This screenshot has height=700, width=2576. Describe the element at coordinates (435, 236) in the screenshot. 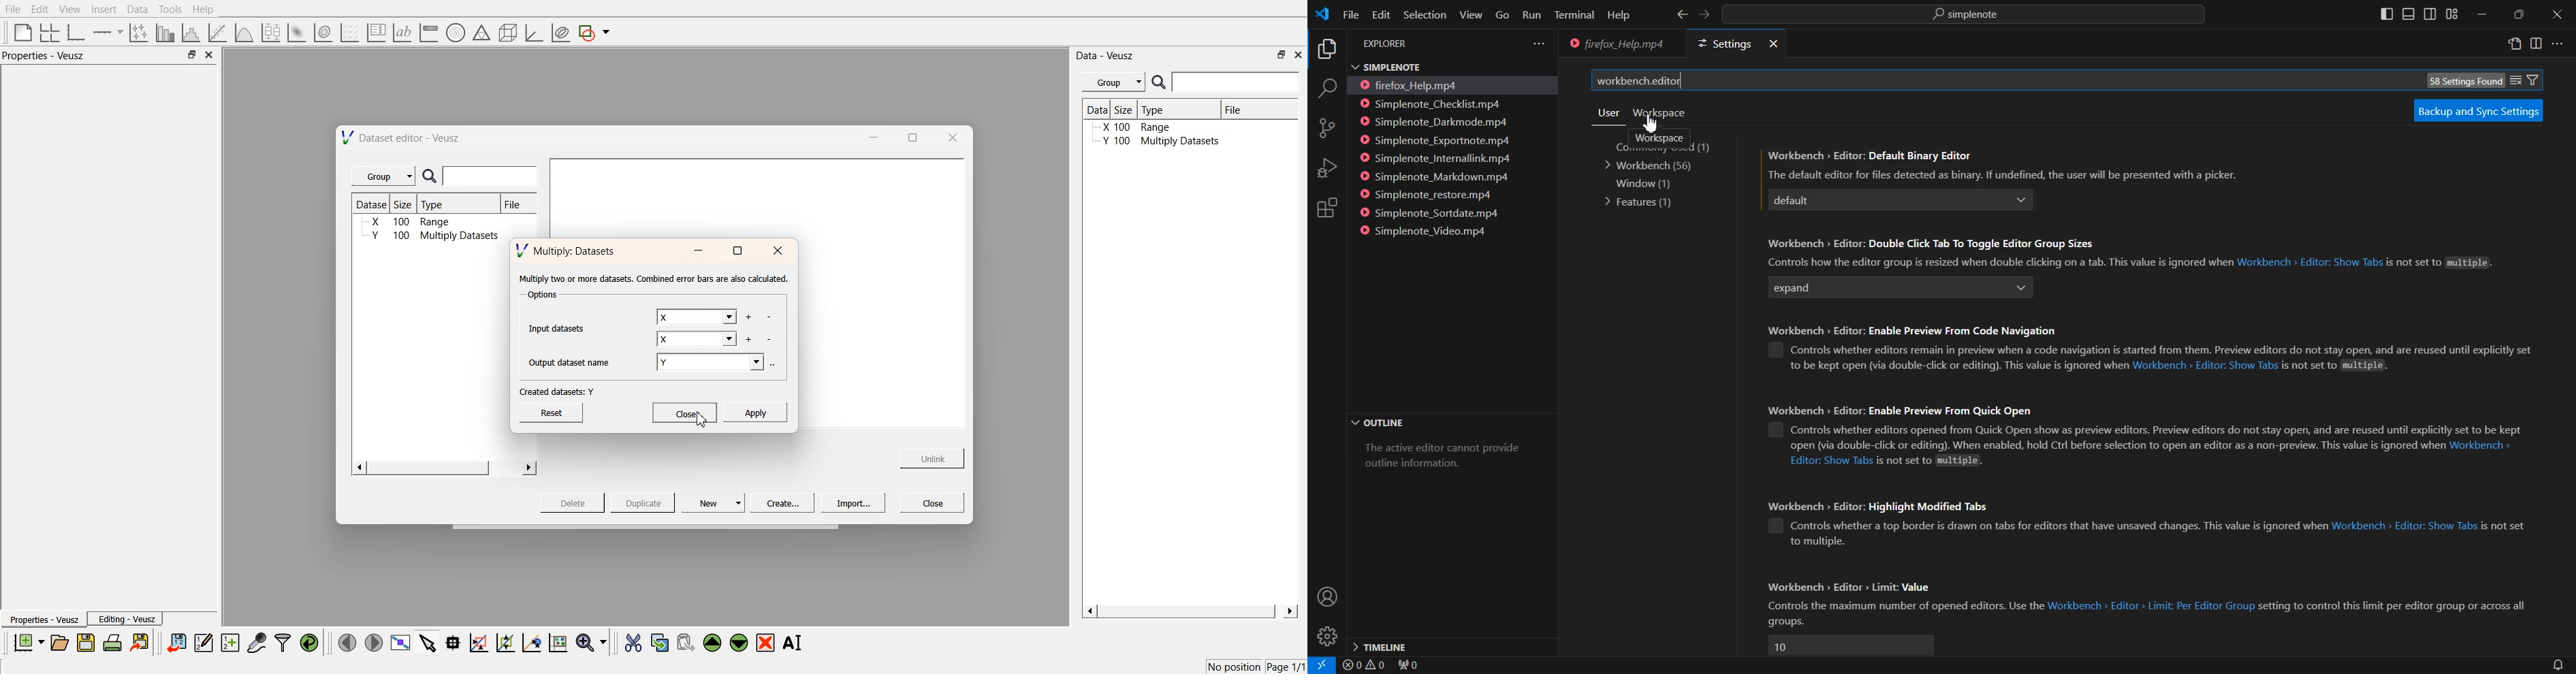

I see `Y 100 Multiply Datasets` at that location.